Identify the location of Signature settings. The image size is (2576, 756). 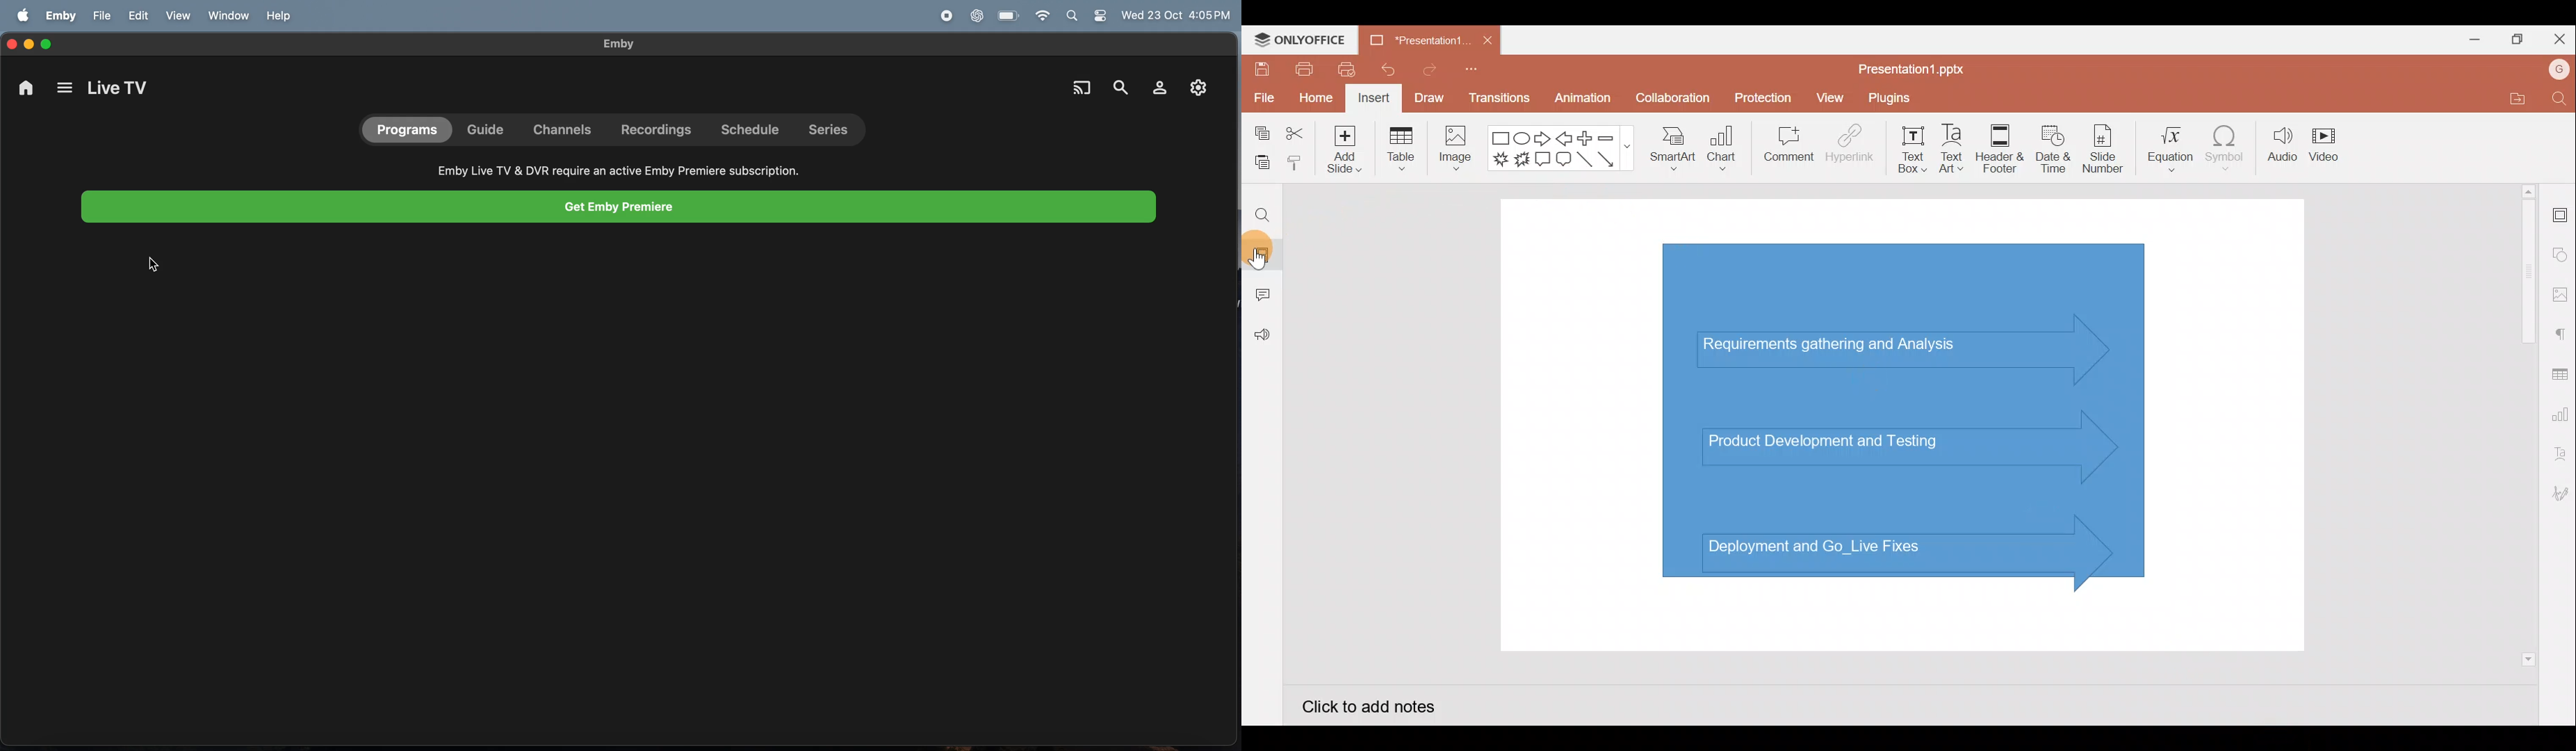
(2558, 494).